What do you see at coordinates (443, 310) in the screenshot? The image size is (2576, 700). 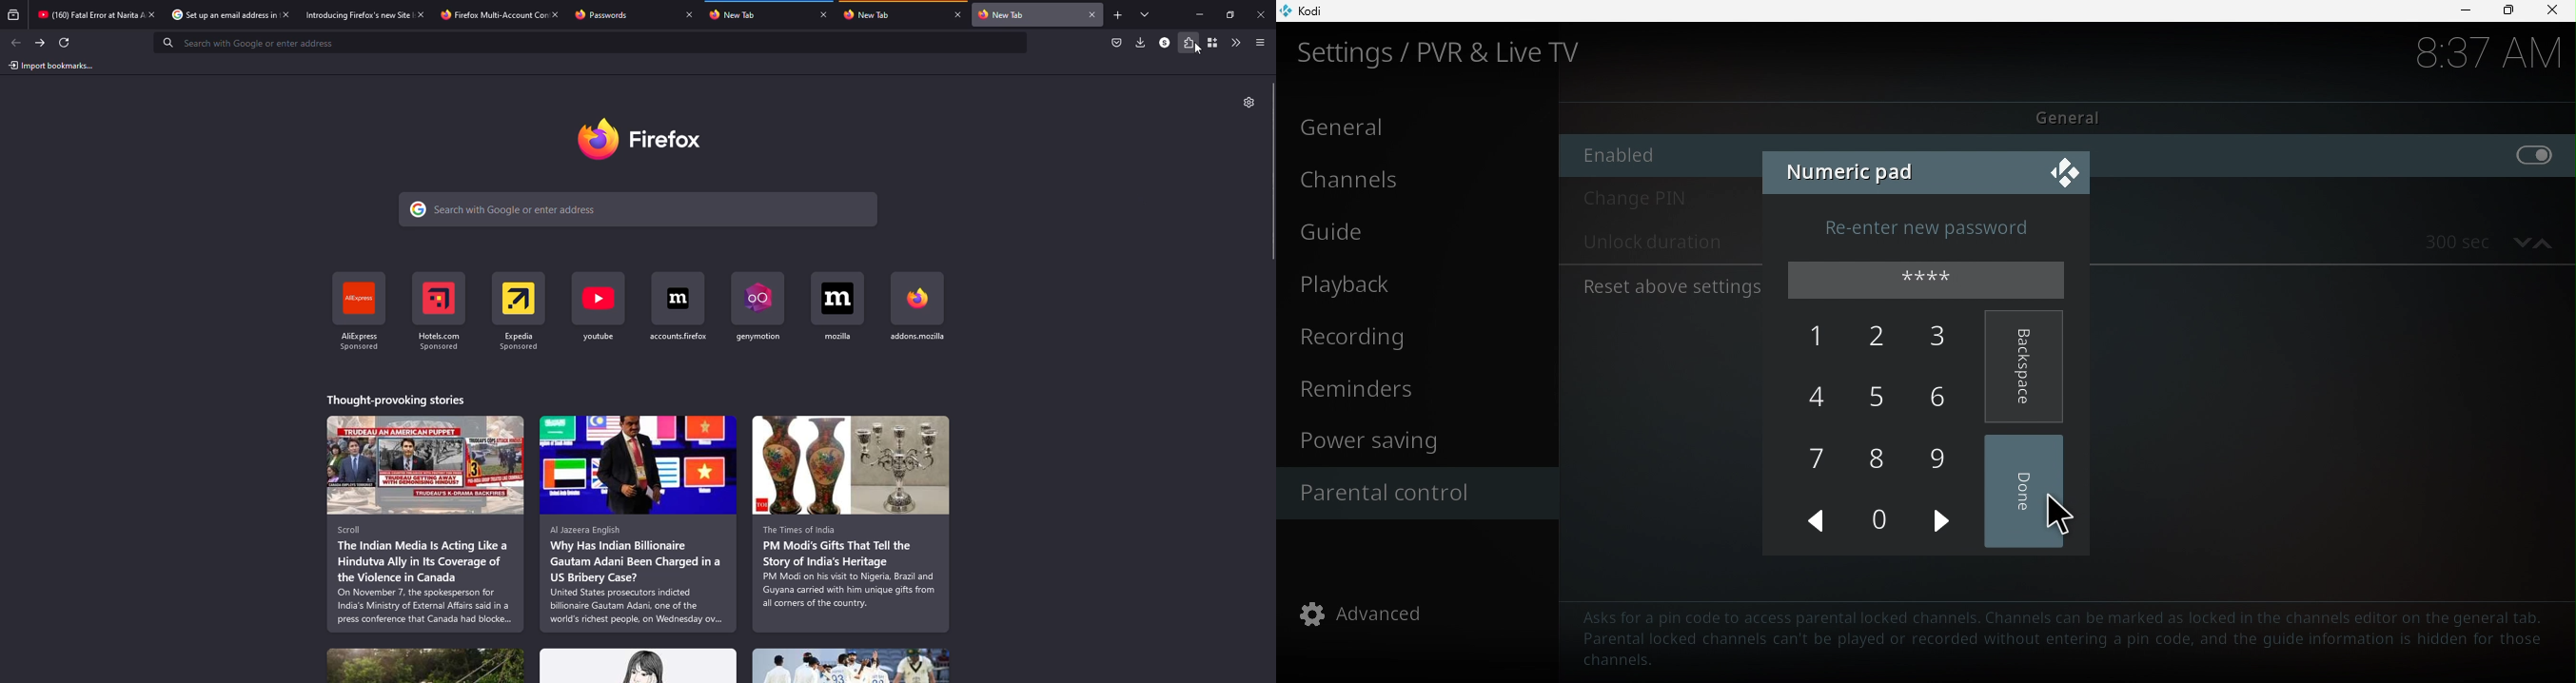 I see `shortcut` at bounding box center [443, 310].